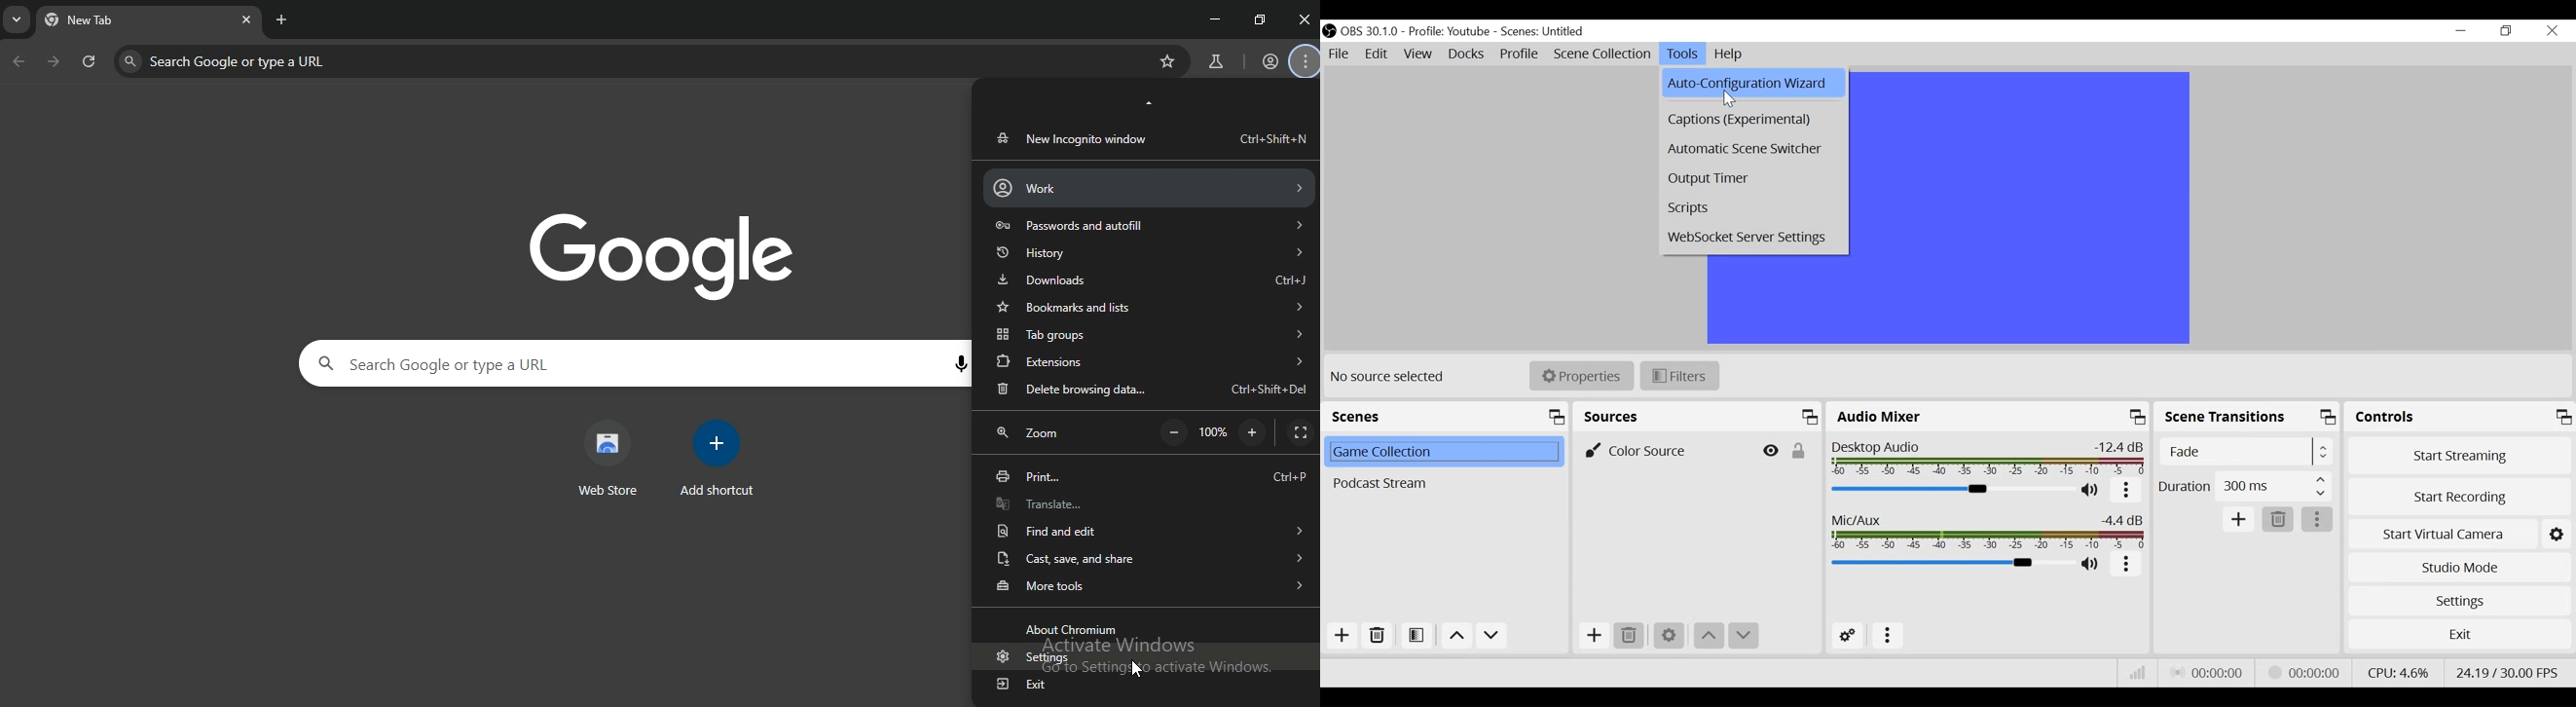 Image resolution: width=2576 pixels, height=728 pixels. What do you see at coordinates (1594, 637) in the screenshot?
I see `Add ` at bounding box center [1594, 637].